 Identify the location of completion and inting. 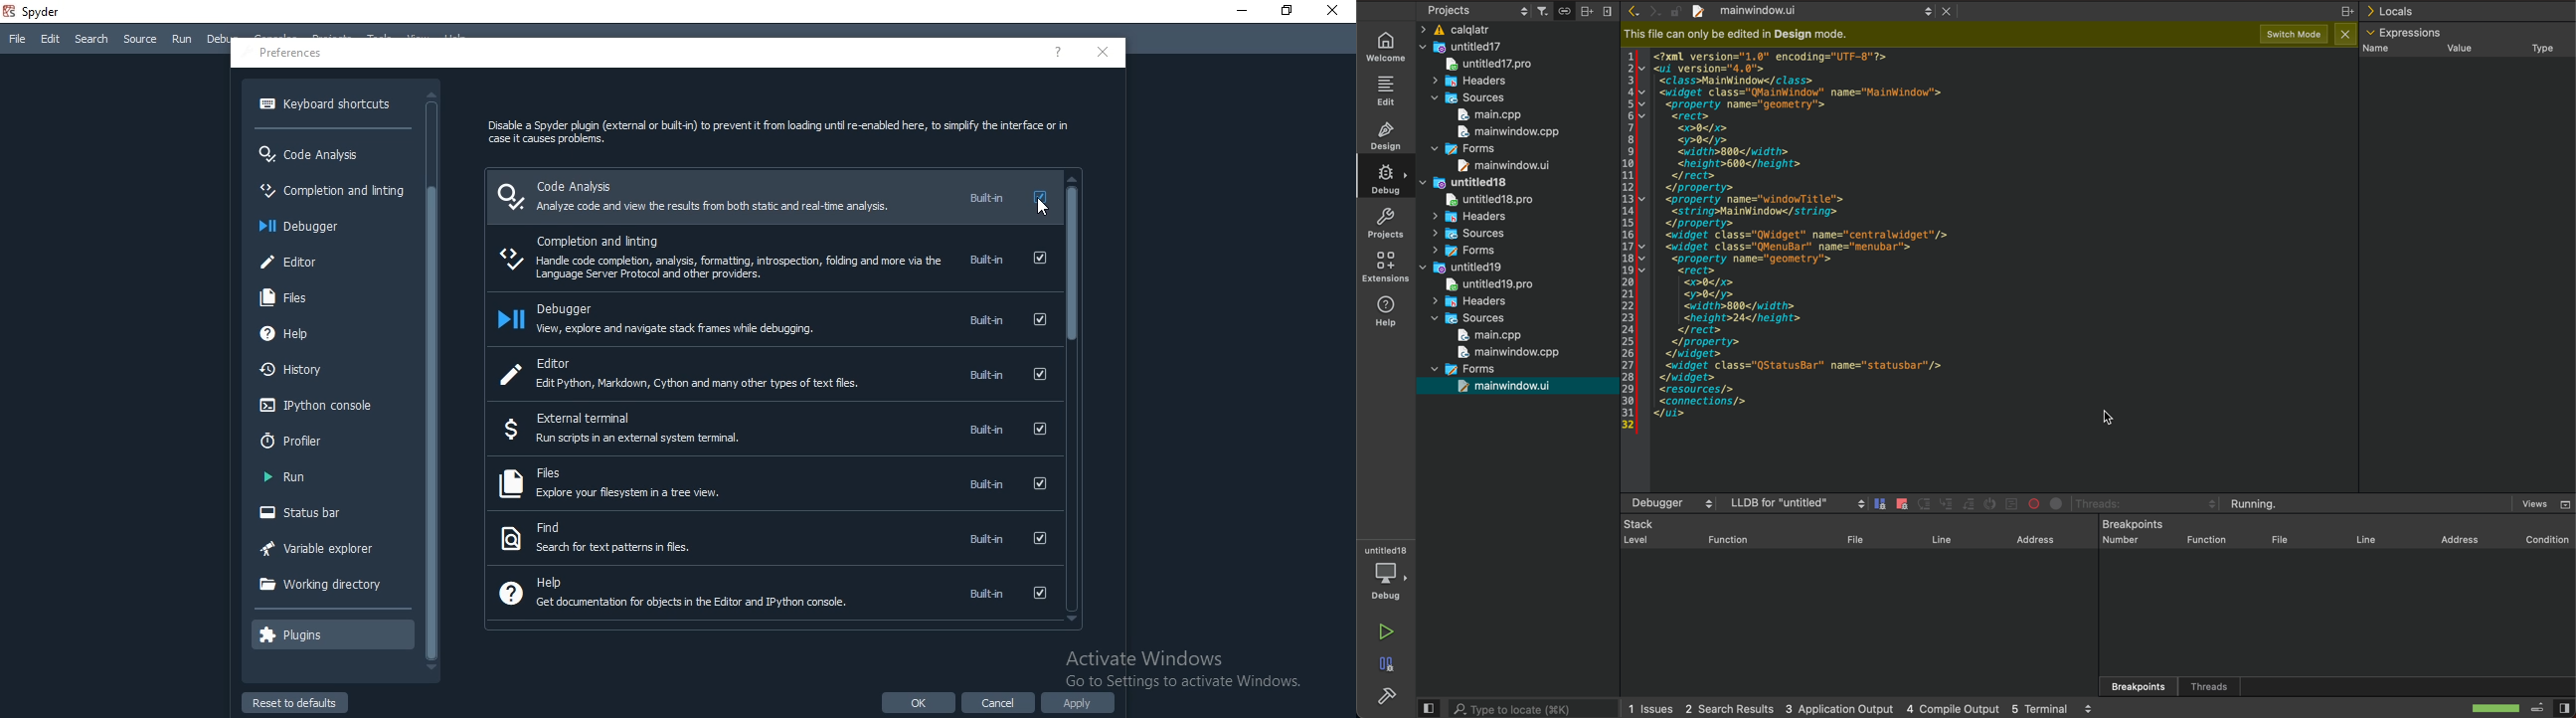
(328, 193).